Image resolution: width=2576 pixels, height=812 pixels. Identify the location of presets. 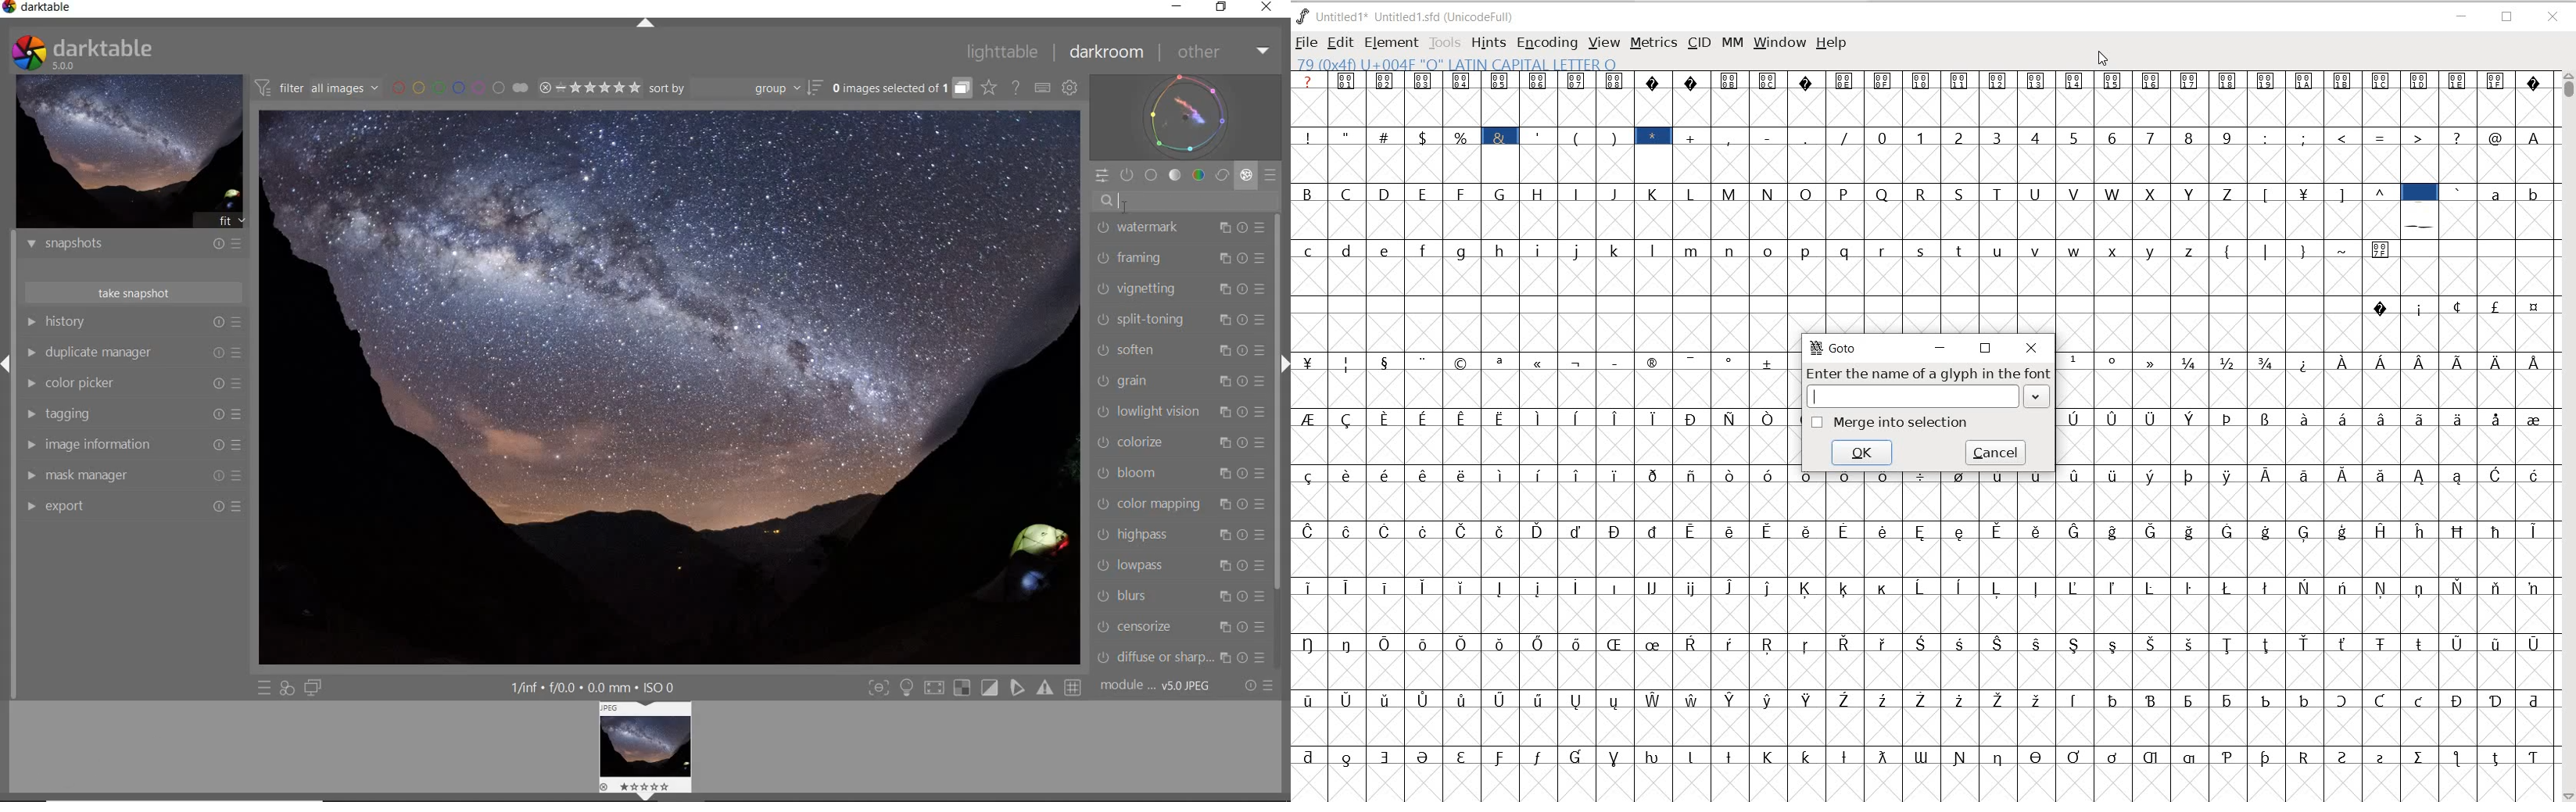
(1261, 505).